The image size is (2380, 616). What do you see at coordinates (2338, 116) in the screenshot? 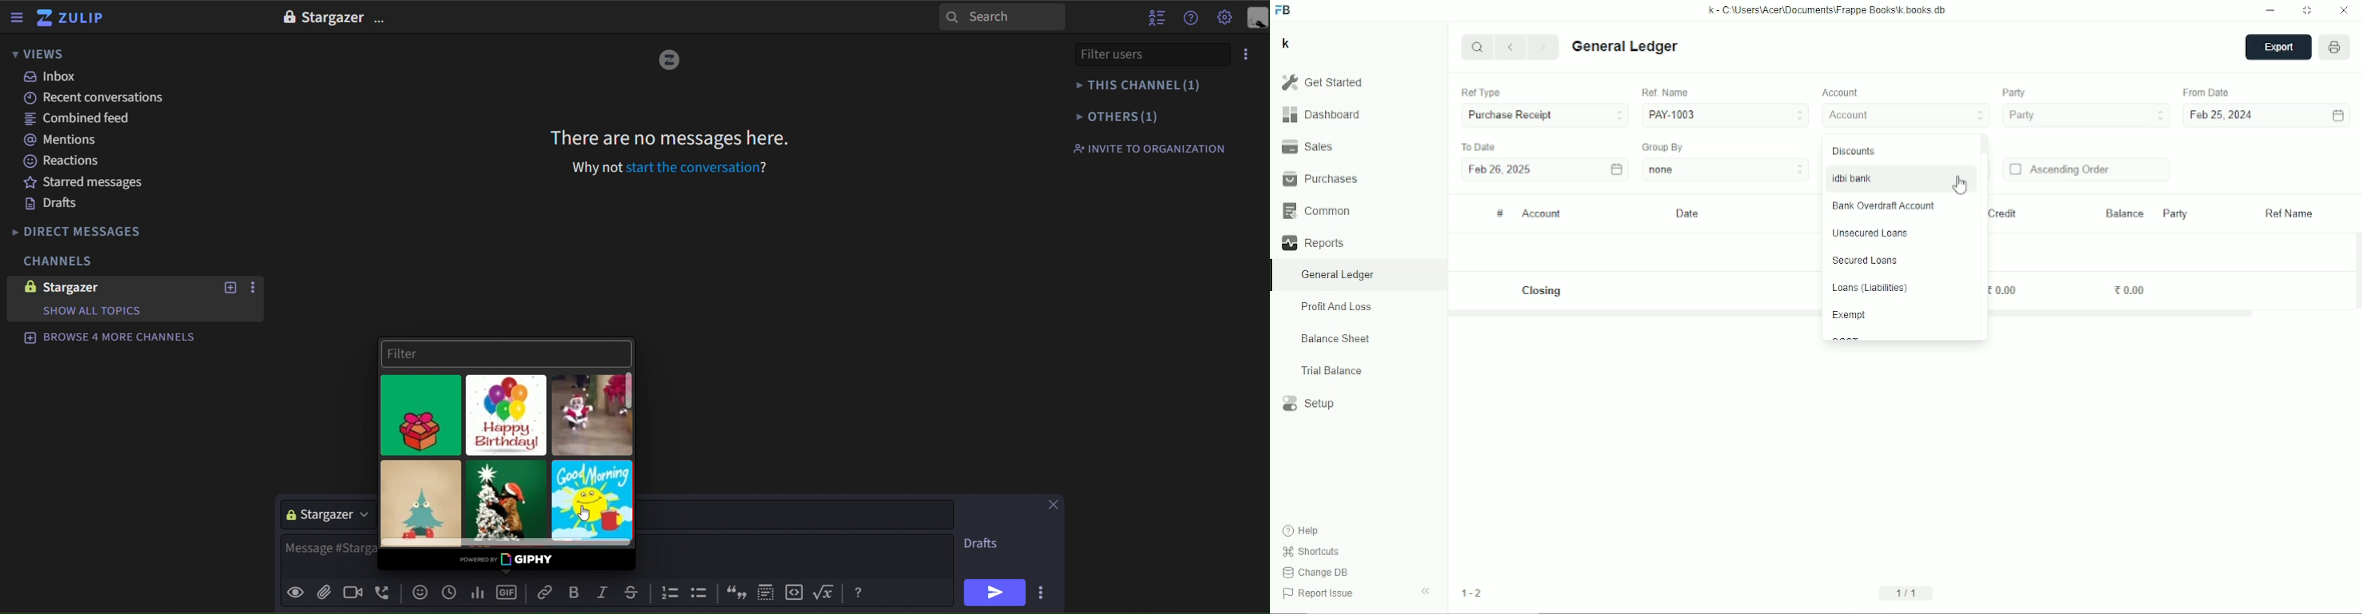
I see `Calendar` at bounding box center [2338, 116].